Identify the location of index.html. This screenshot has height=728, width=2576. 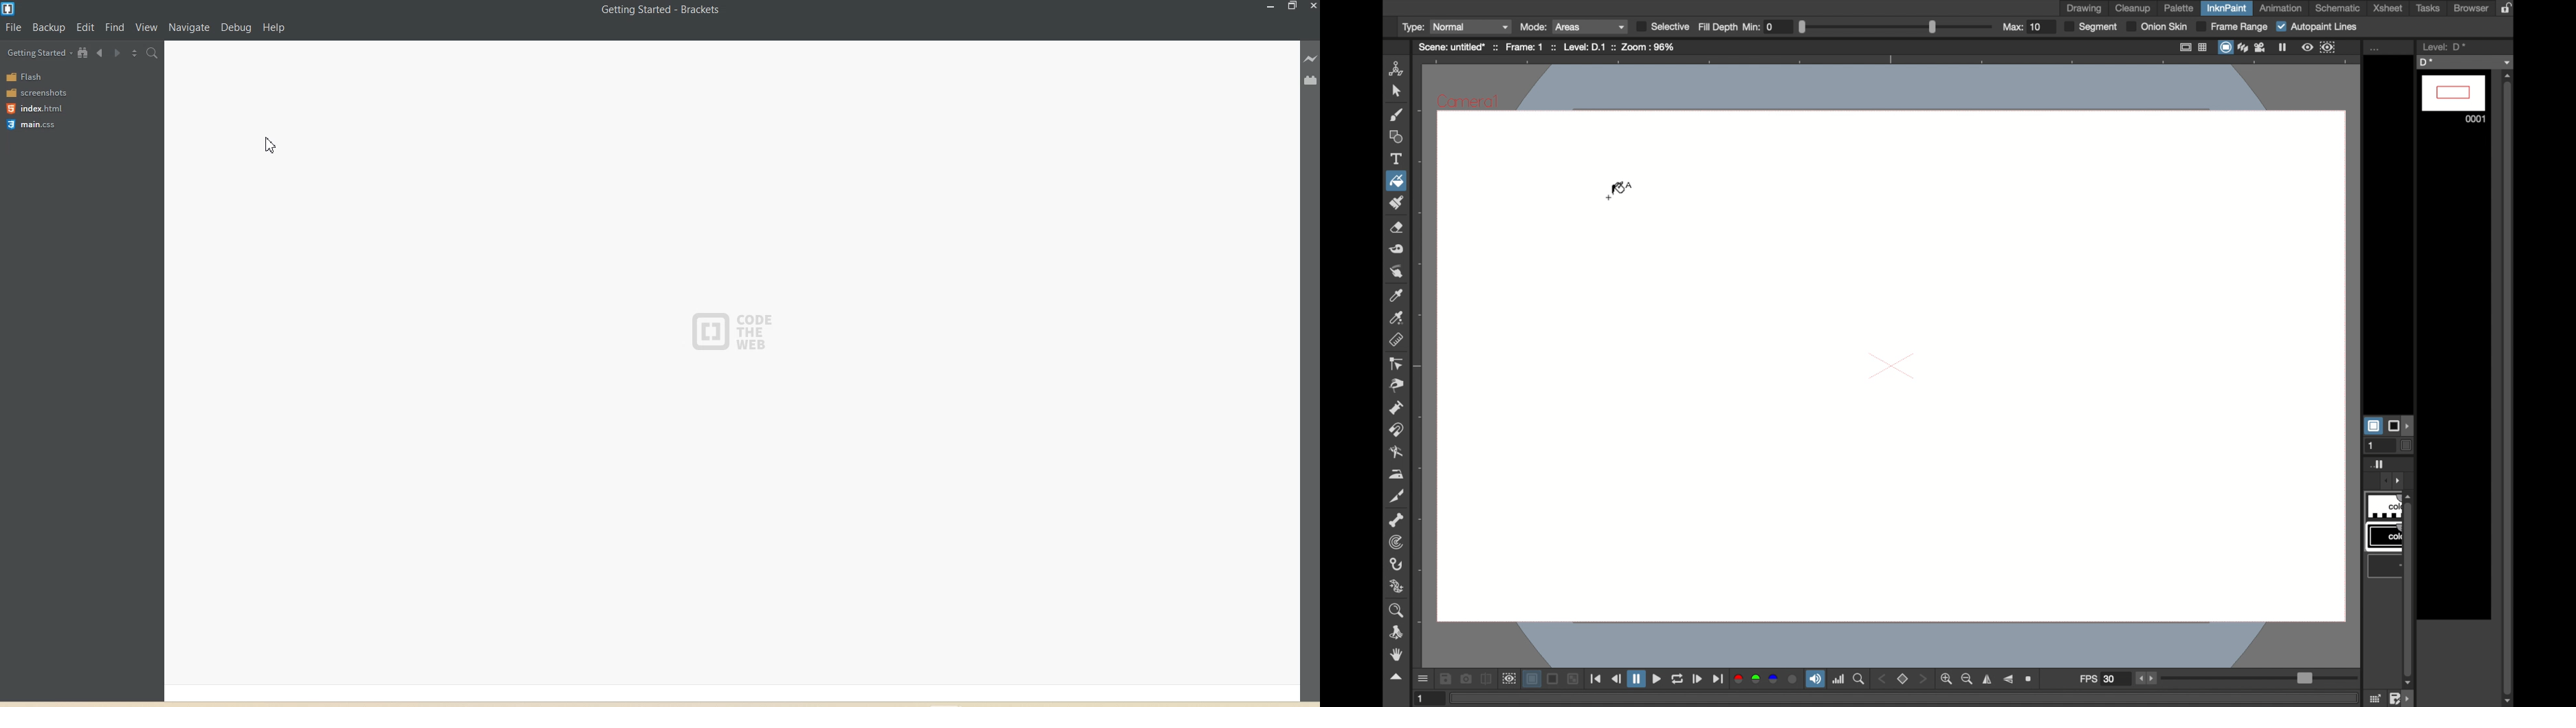
(34, 108).